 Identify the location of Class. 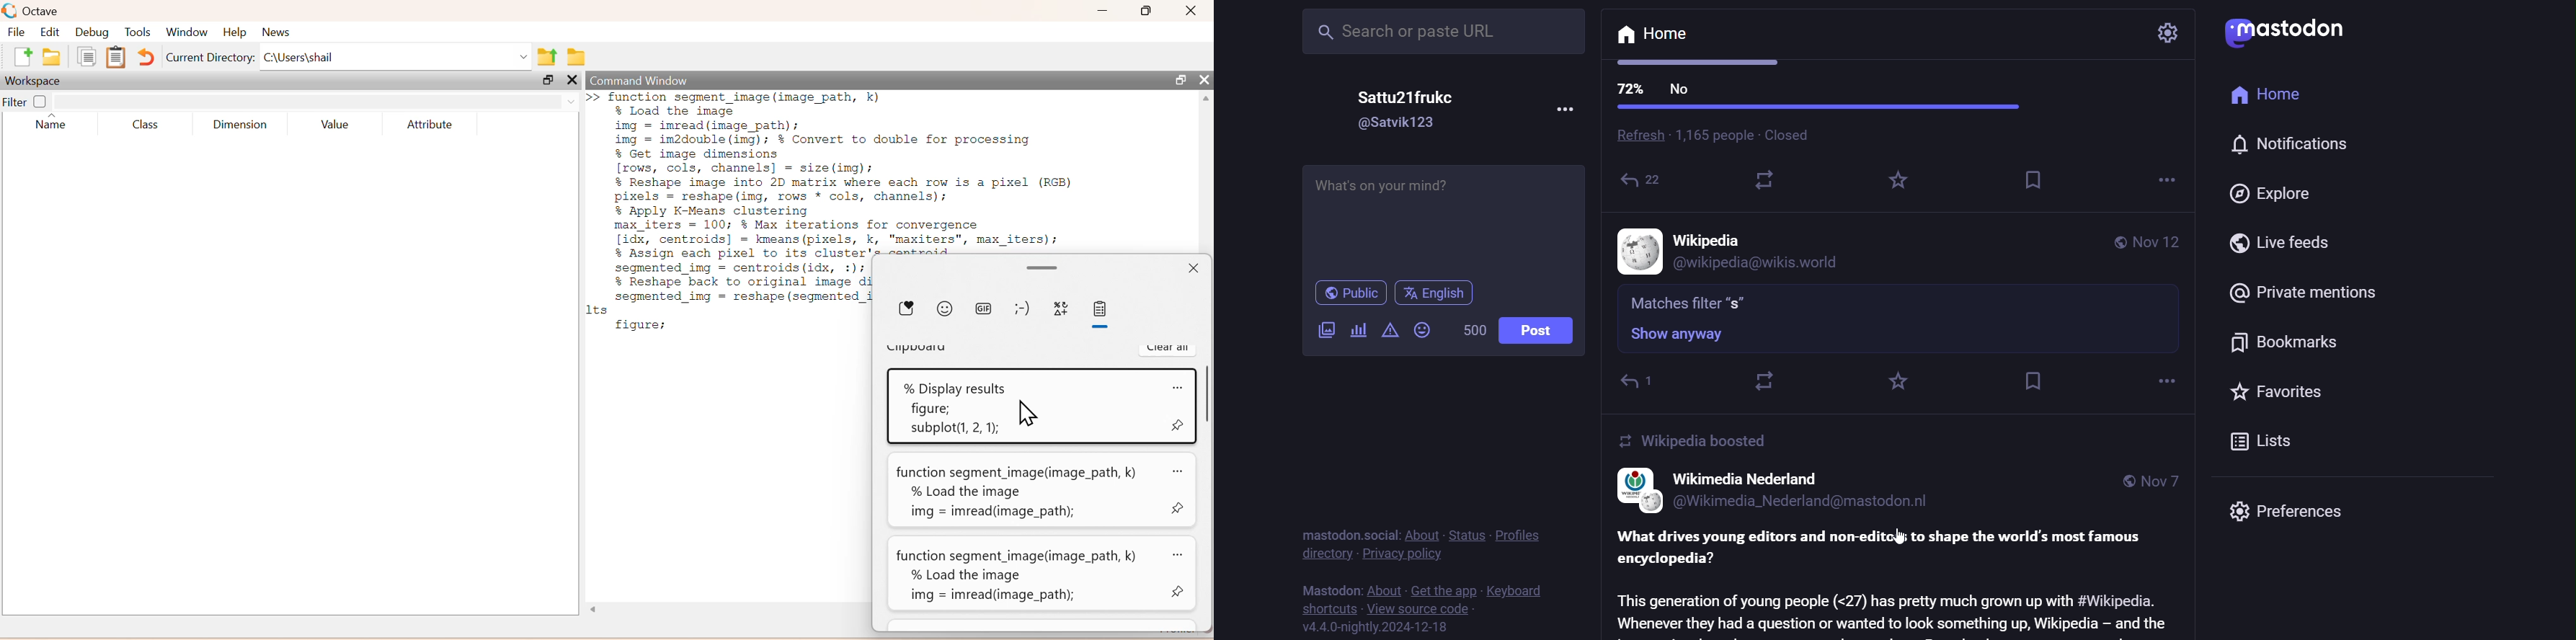
(148, 125).